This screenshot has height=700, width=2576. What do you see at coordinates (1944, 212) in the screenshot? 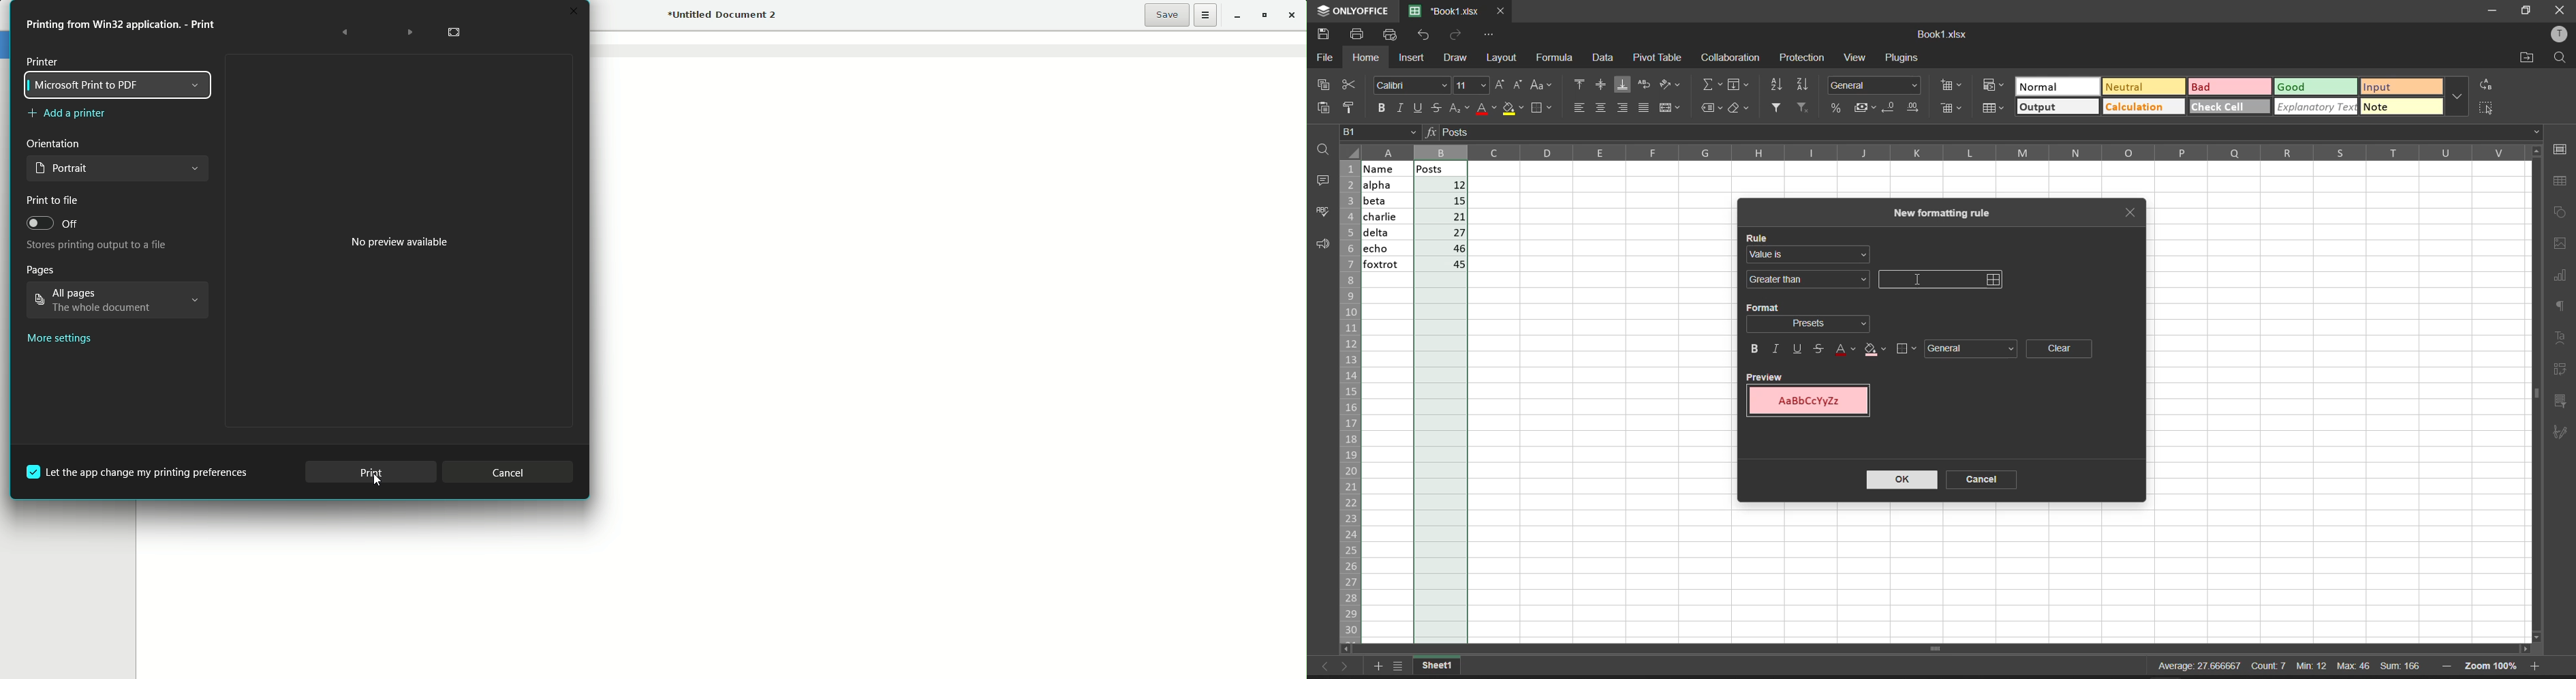
I see `new formating rule` at bounding box center [1944, 212].